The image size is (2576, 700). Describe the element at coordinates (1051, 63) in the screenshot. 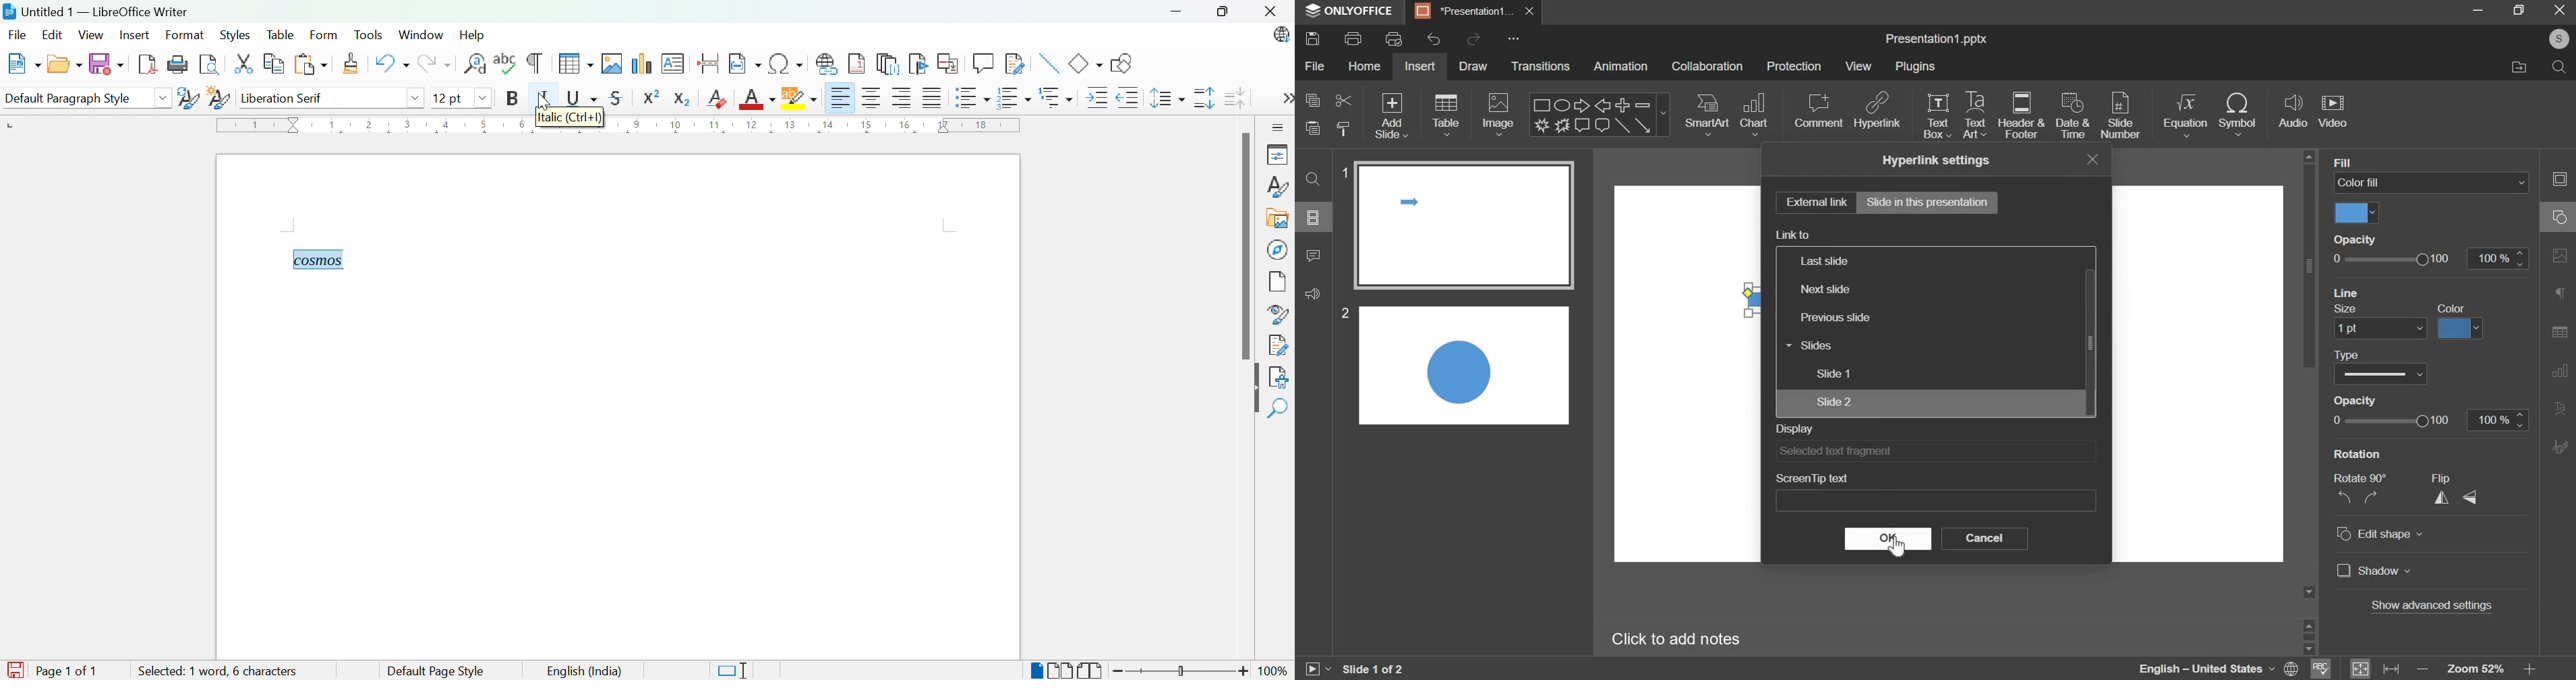

I see `Insert line` at that location.